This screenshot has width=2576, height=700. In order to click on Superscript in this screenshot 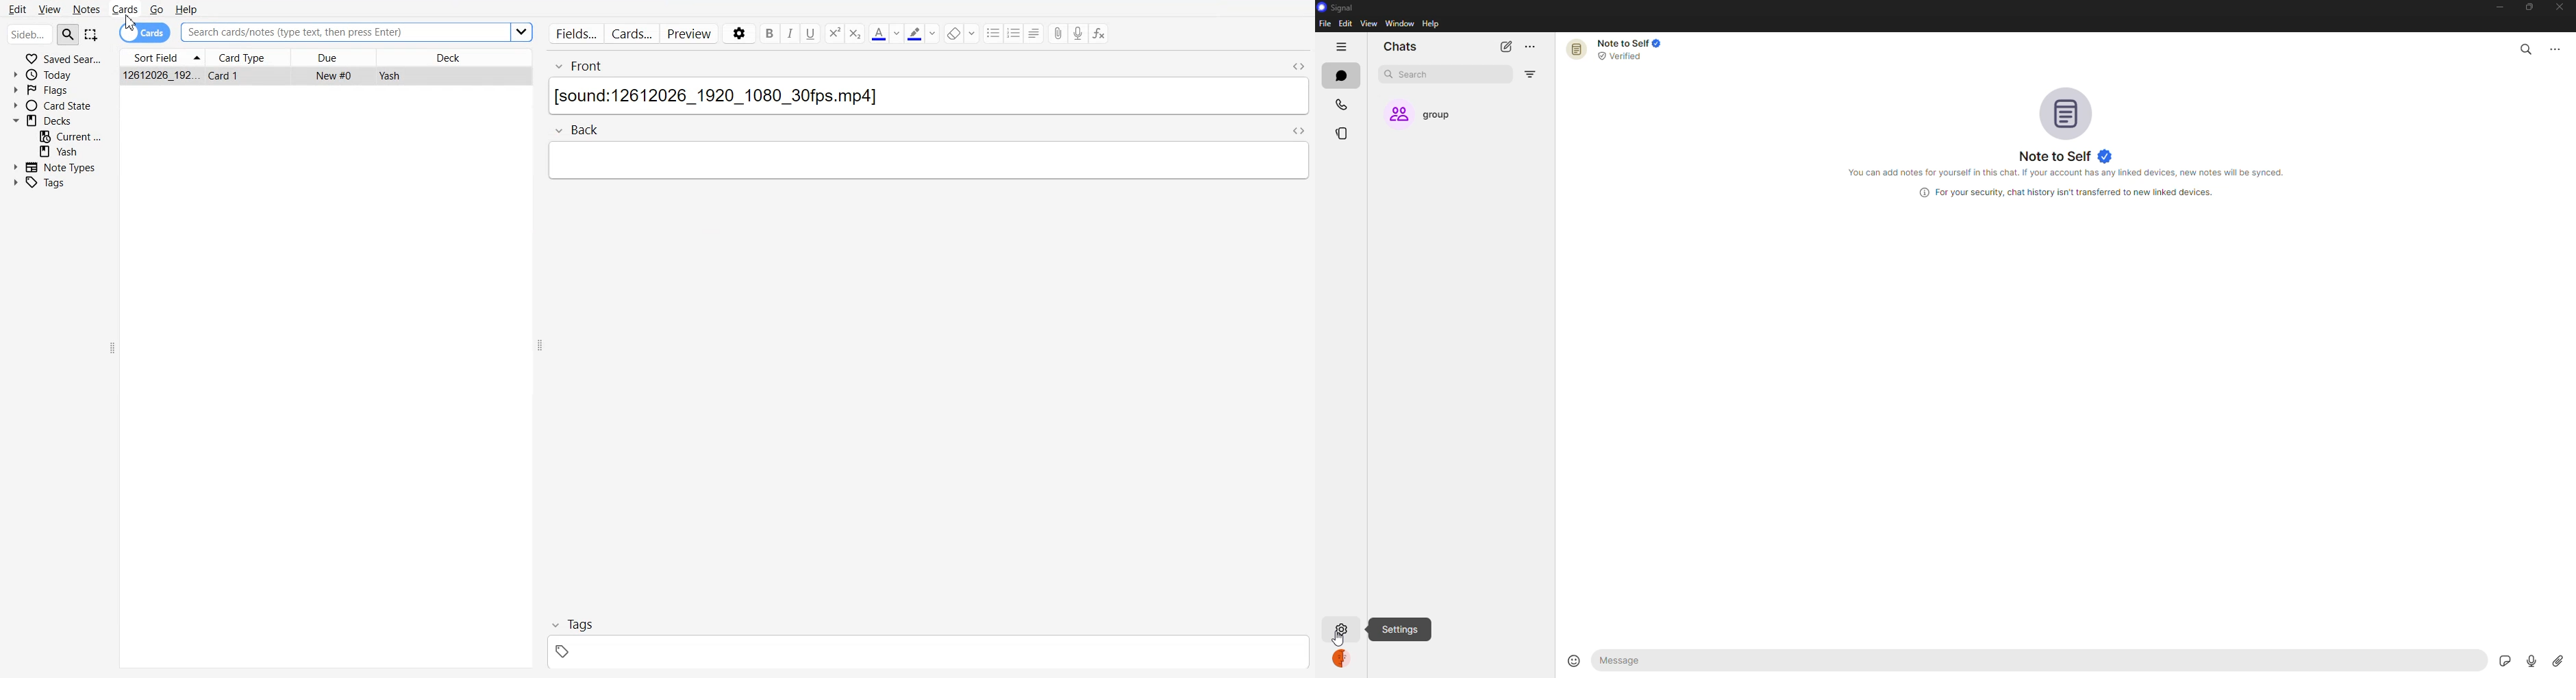, I will do `click(856, 34)`.